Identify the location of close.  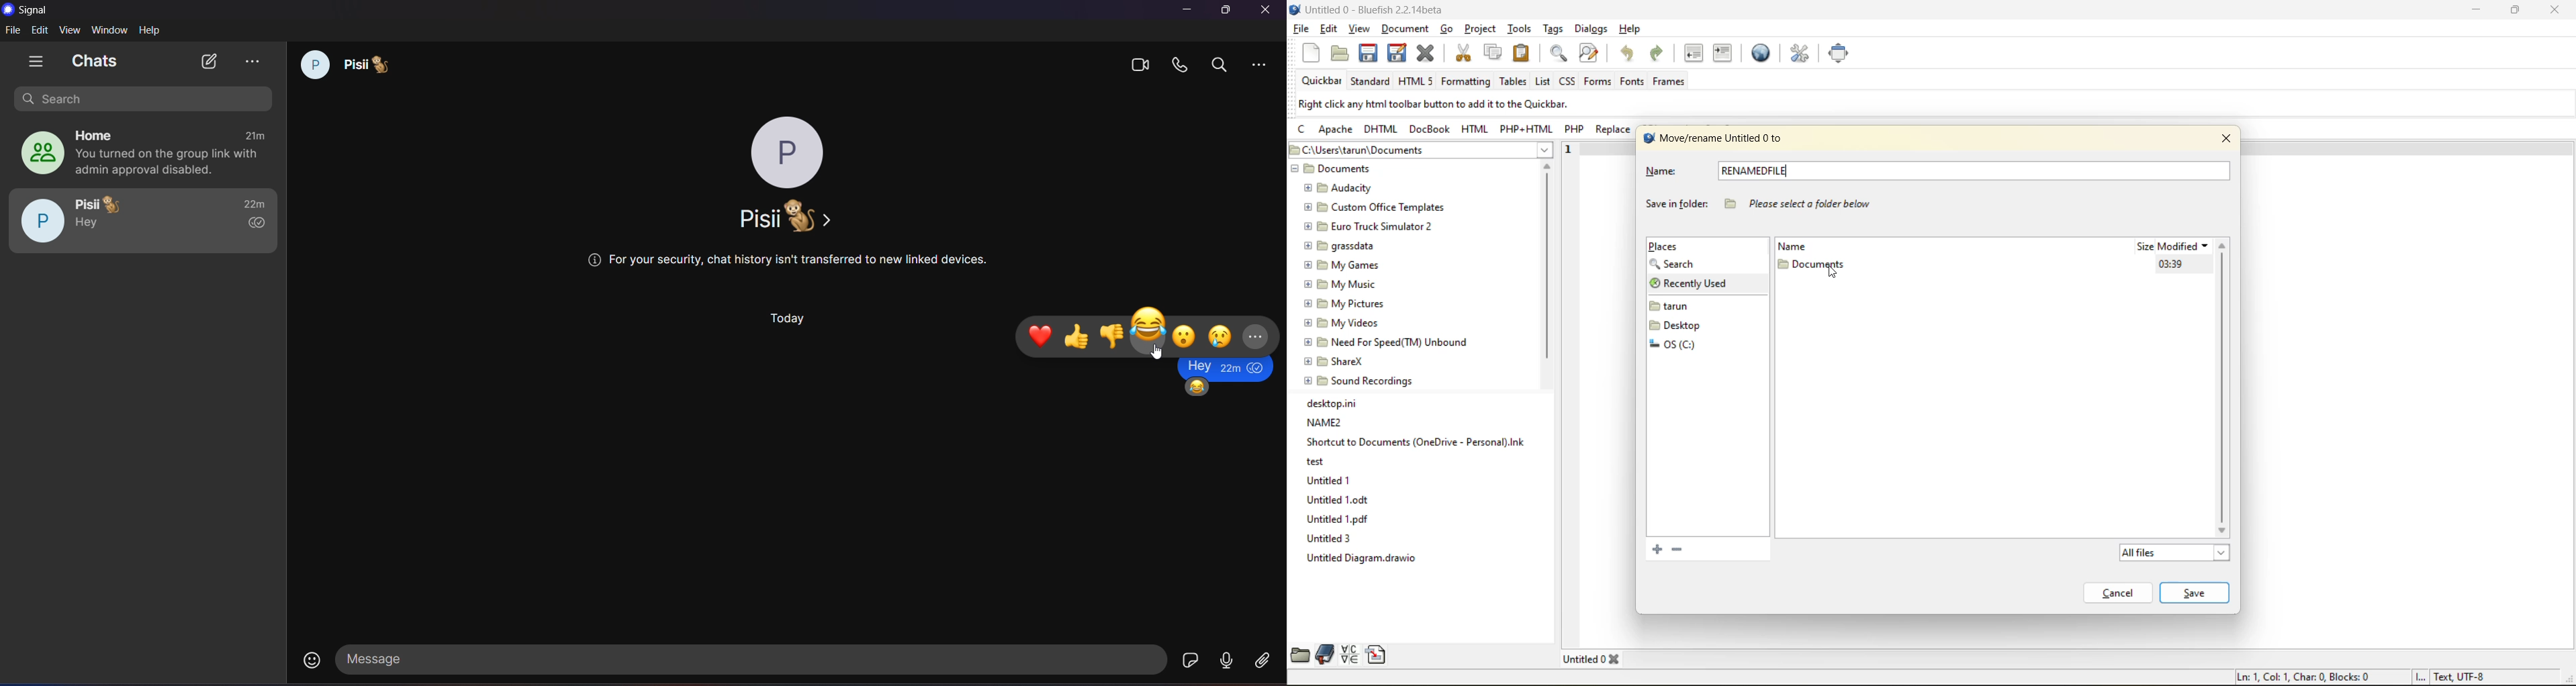
(2557, 9).